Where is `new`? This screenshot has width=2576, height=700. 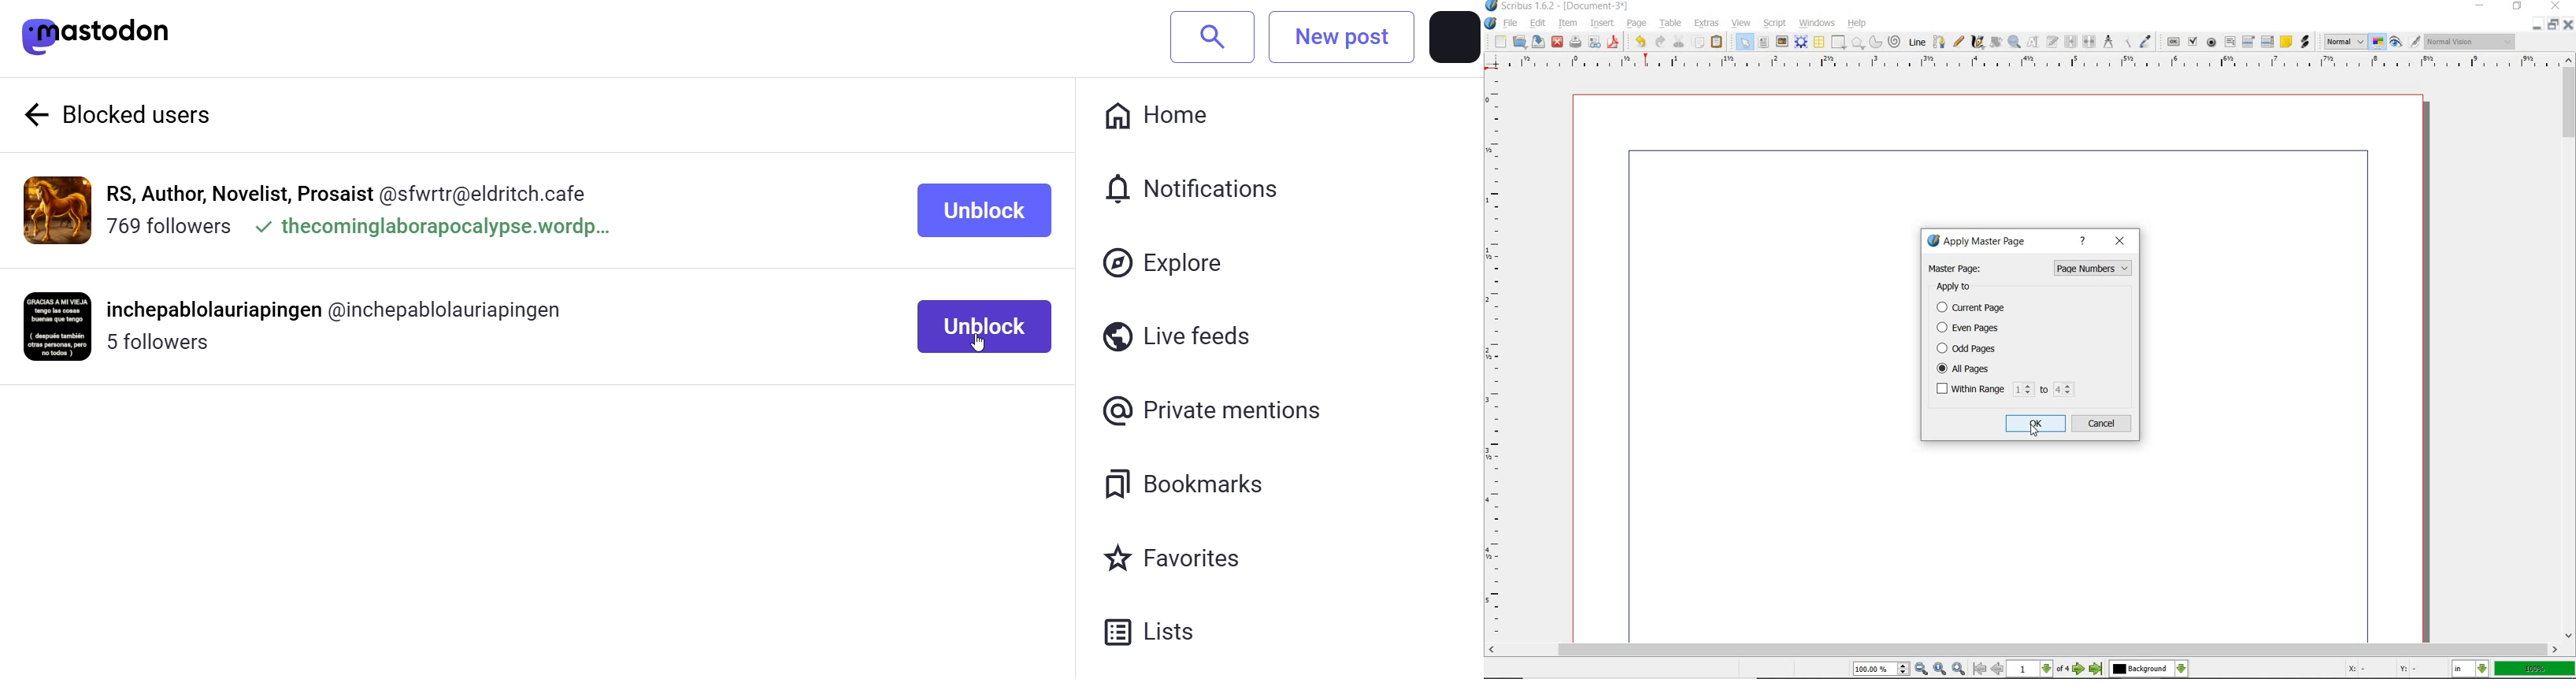
new is located at coordinates (1499, 42).